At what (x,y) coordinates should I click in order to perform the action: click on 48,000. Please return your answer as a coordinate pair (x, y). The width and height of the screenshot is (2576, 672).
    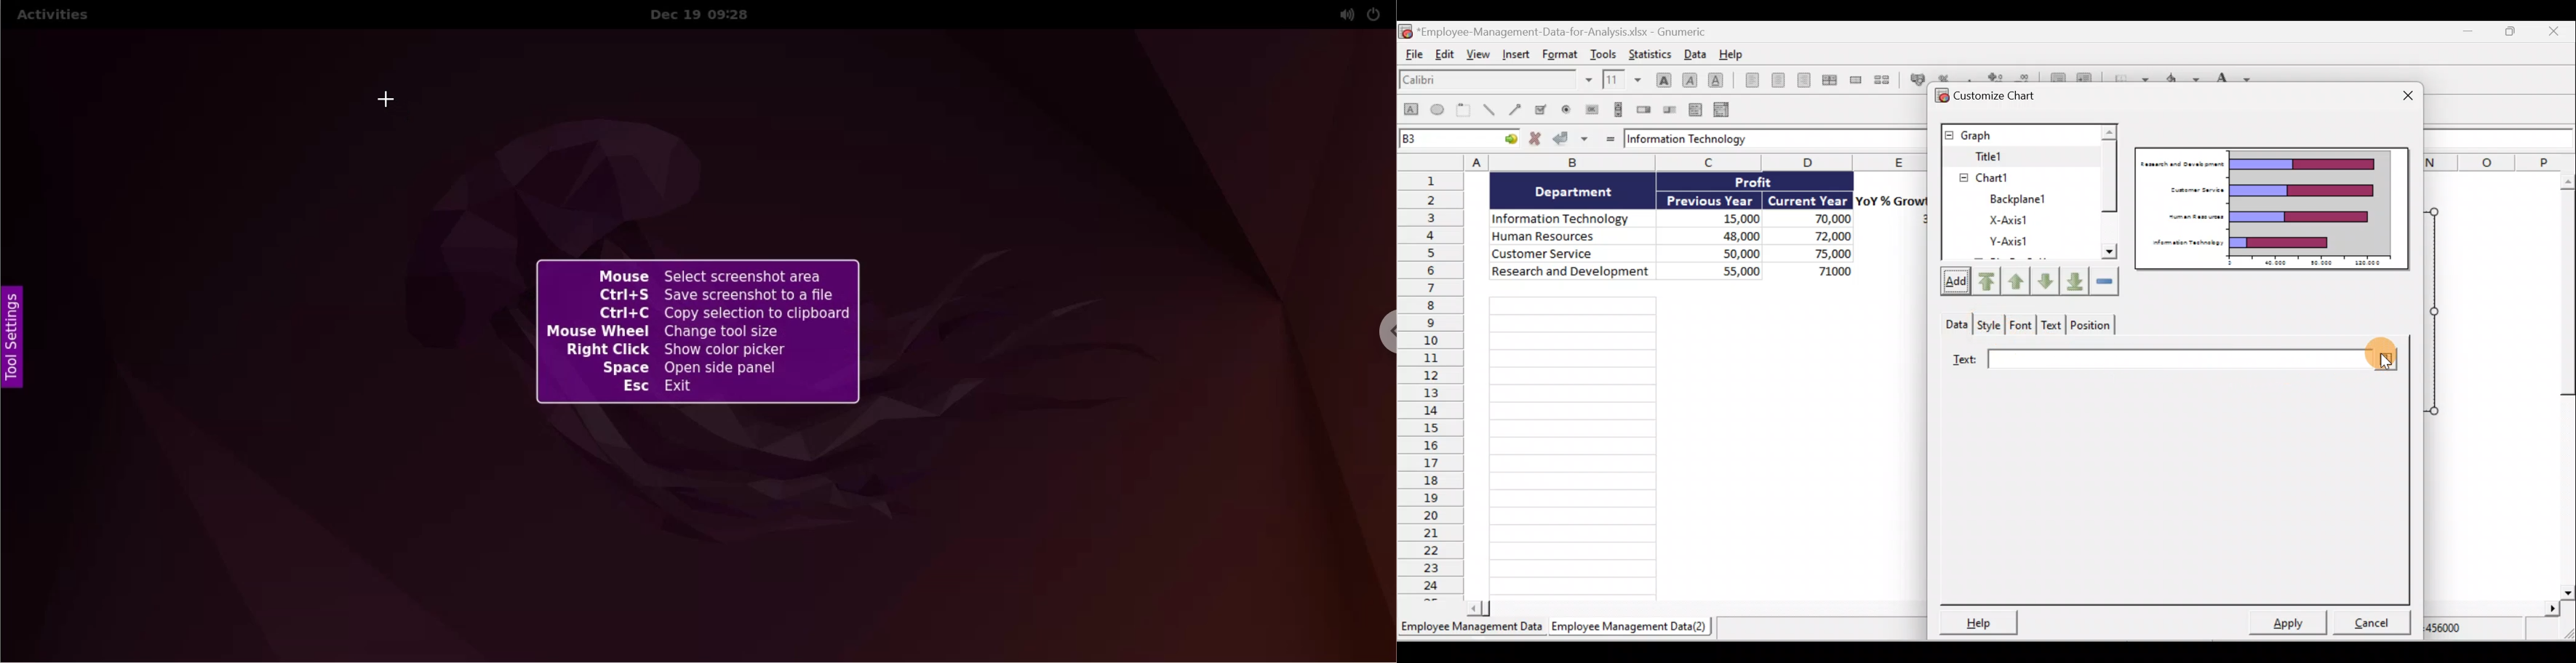
    Looking at the image, I should click on (1724, 235).